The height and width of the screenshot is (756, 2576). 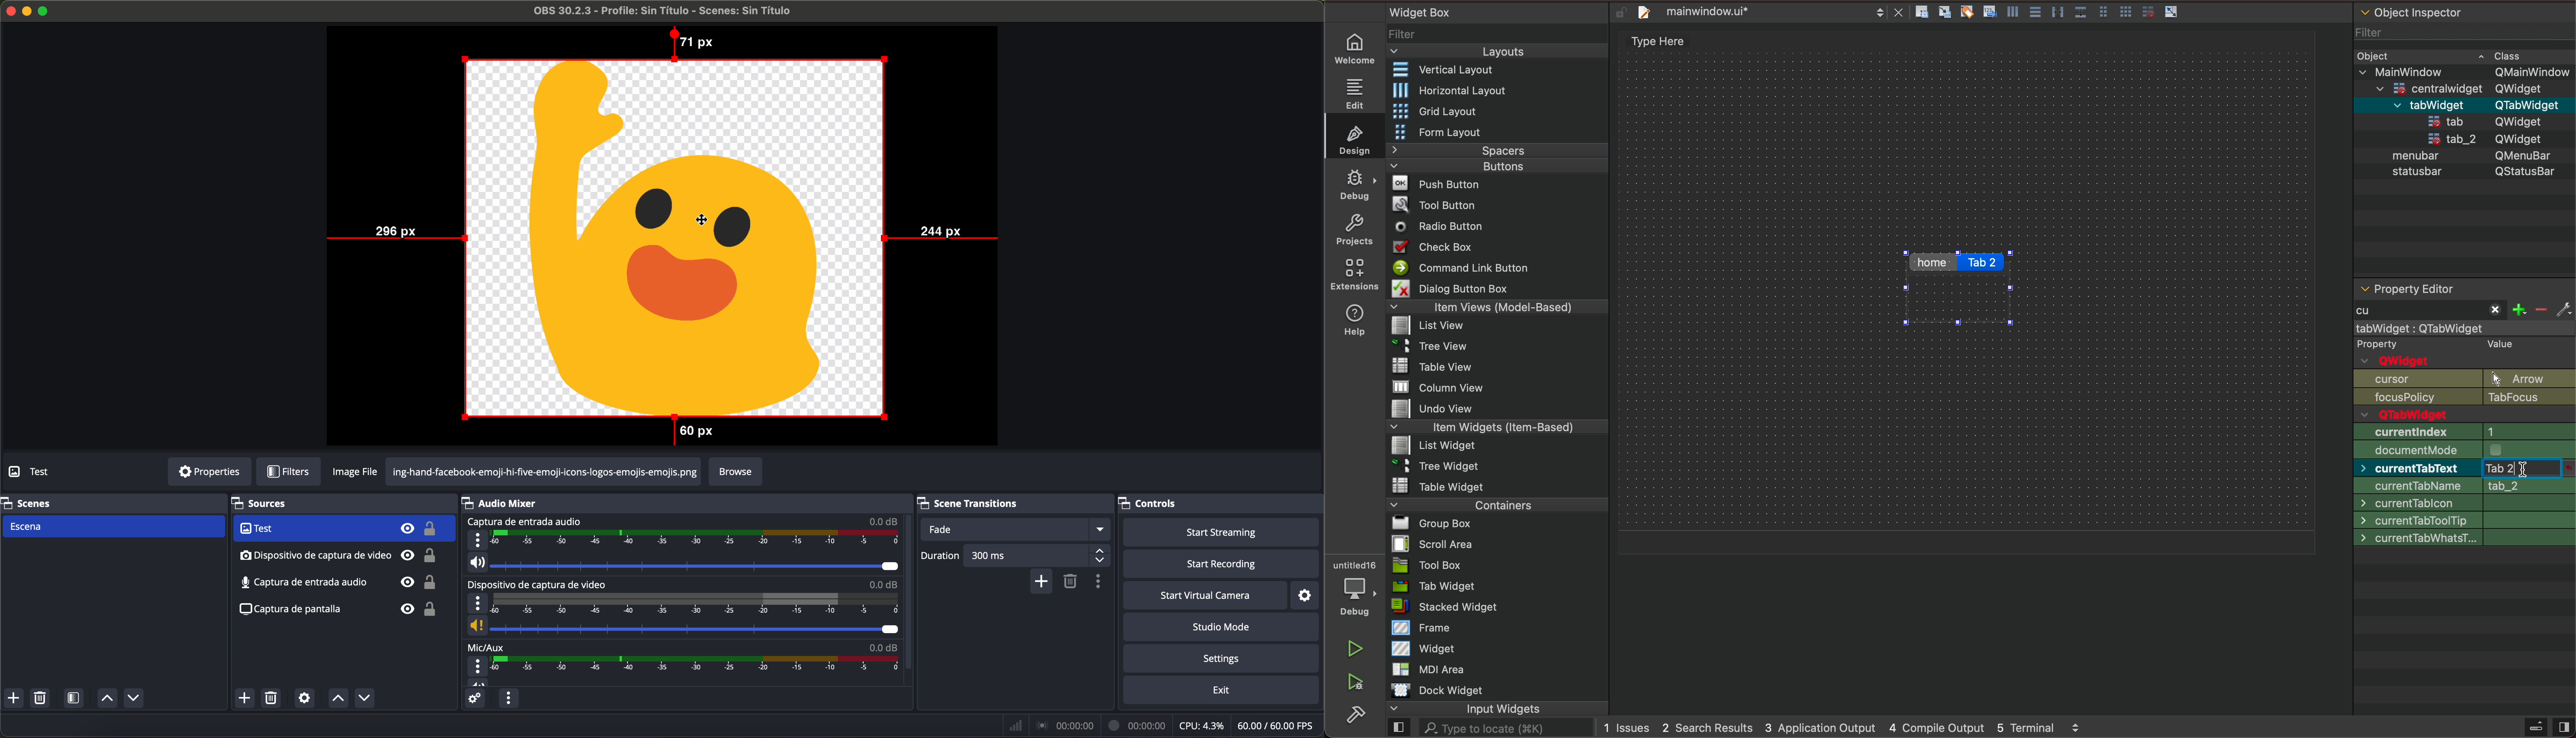 What do you see at coordinates (247, 699) in the screenshot?
I see `click on add source` at bounding box center [247, 699].